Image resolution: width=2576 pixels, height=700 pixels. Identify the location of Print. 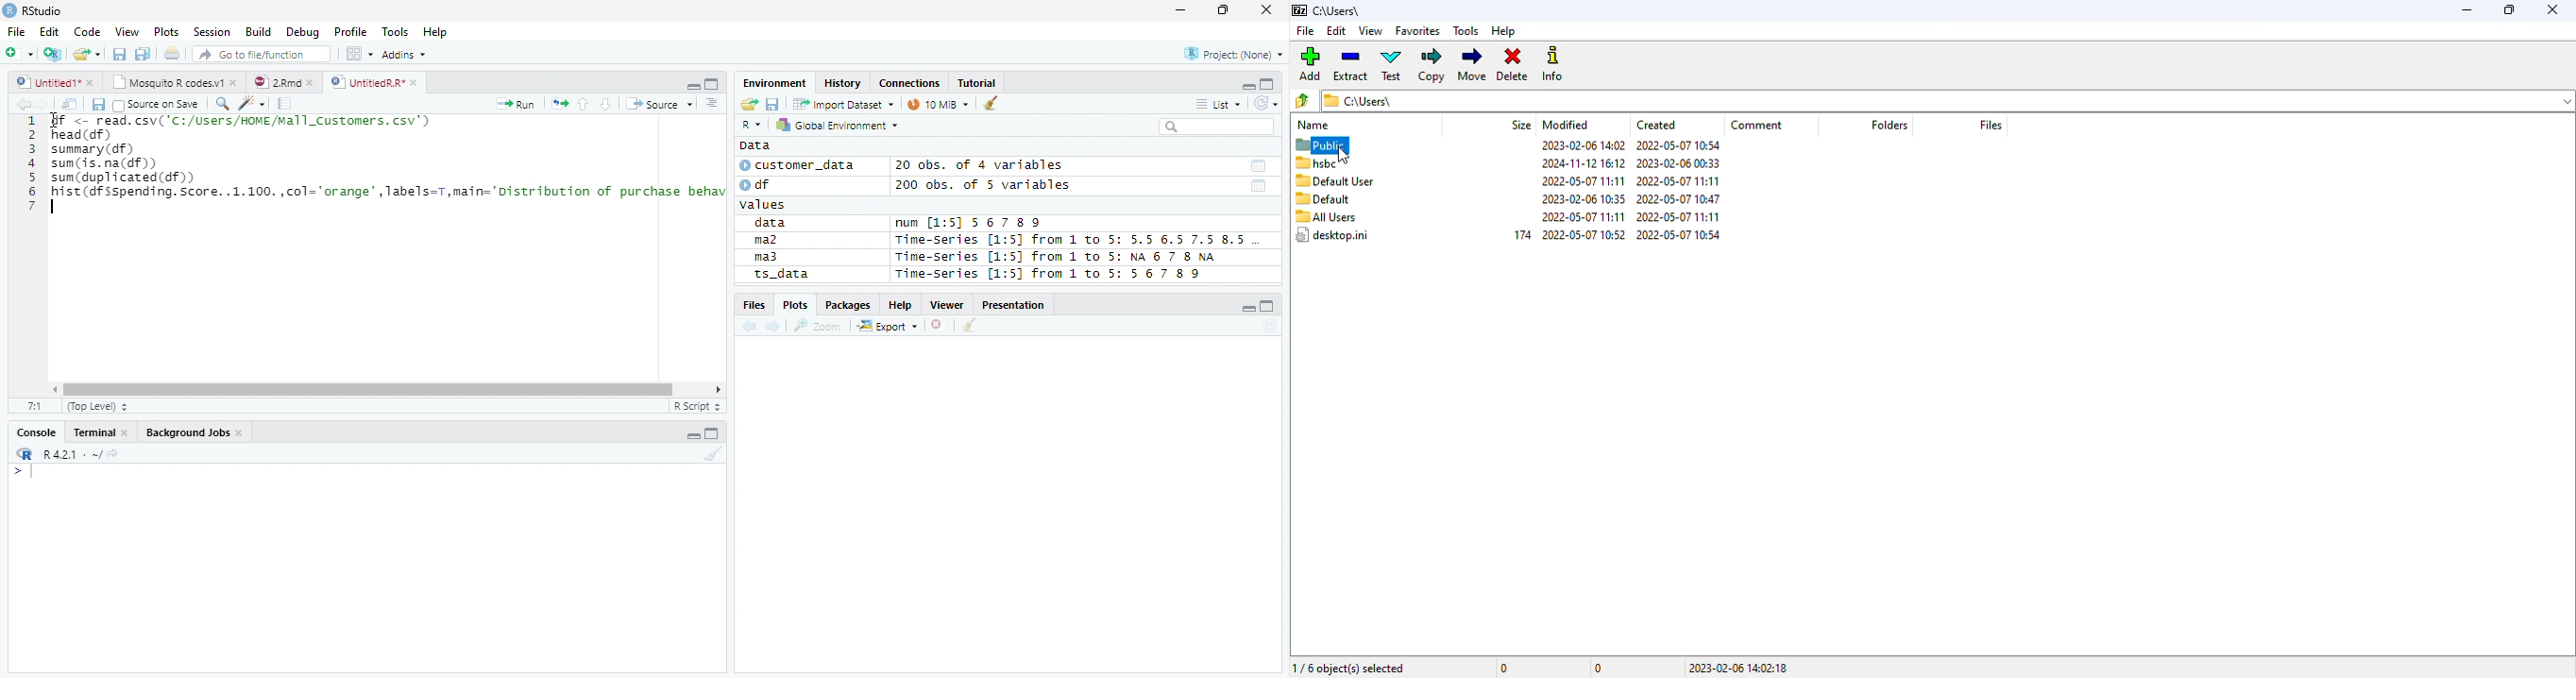
(171, 54).